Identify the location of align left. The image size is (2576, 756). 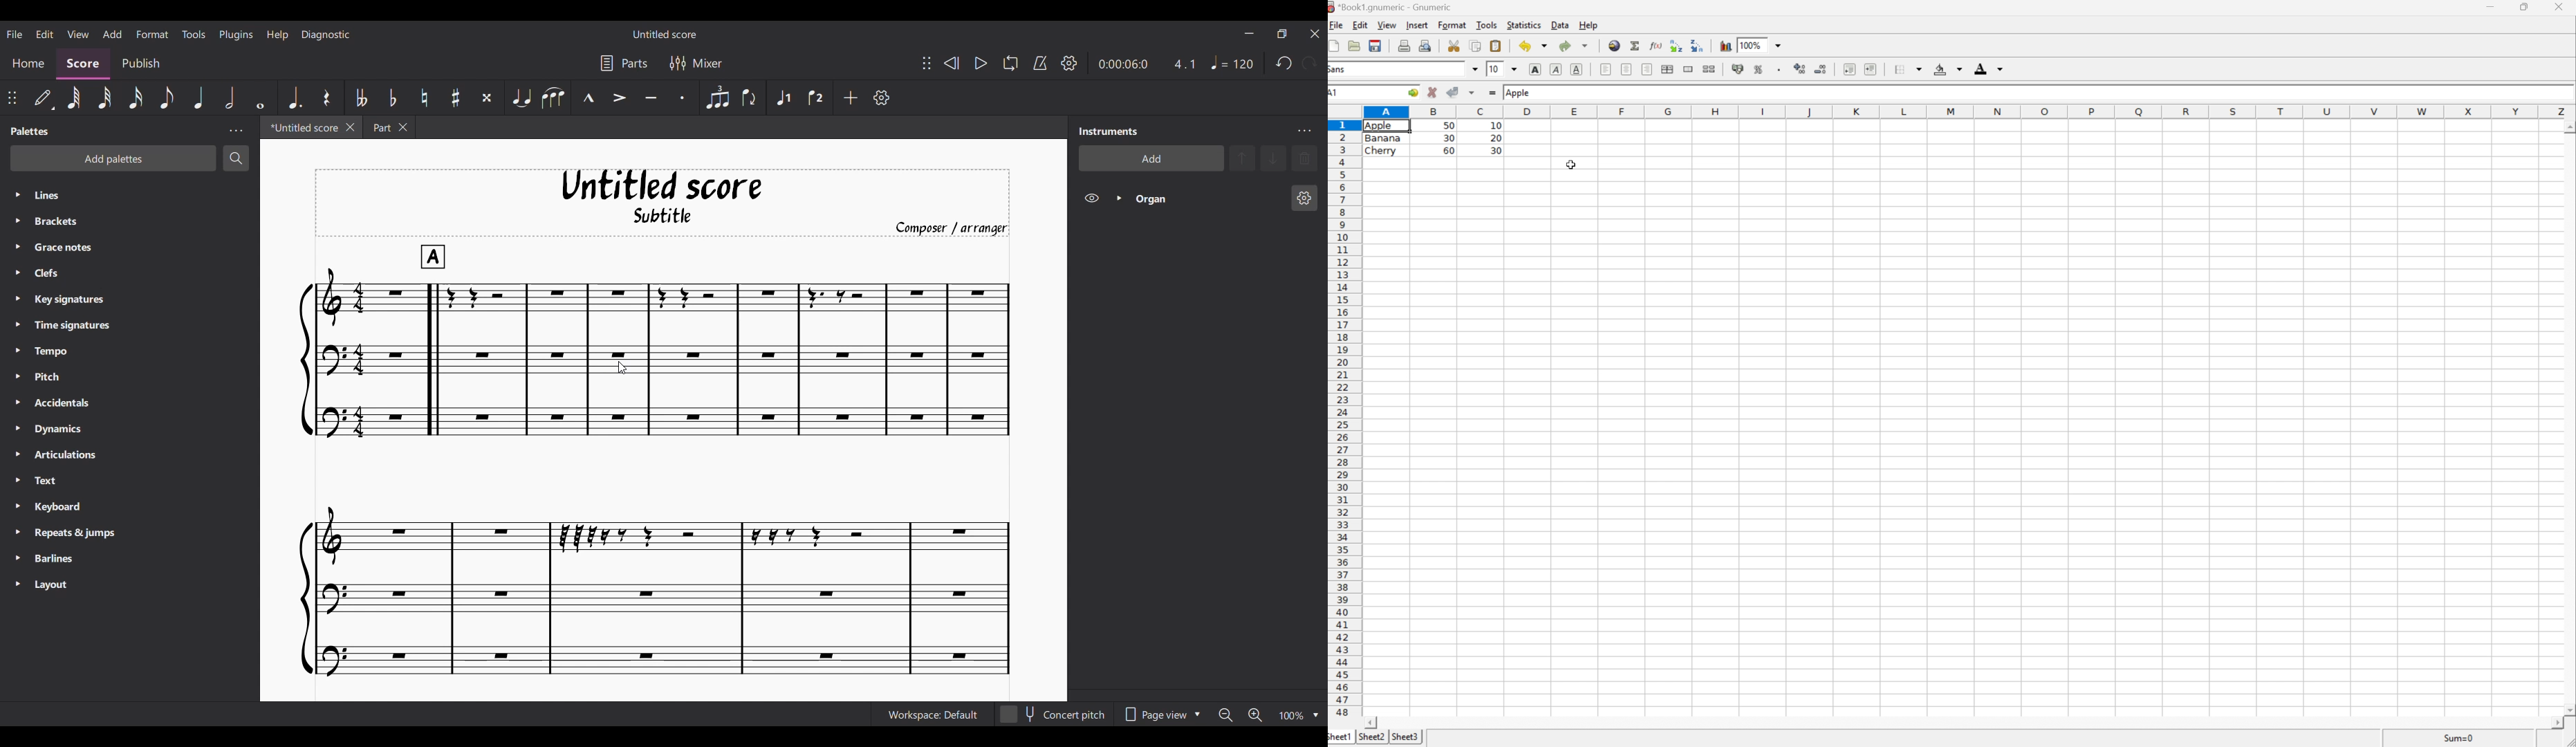
(1603, 69).